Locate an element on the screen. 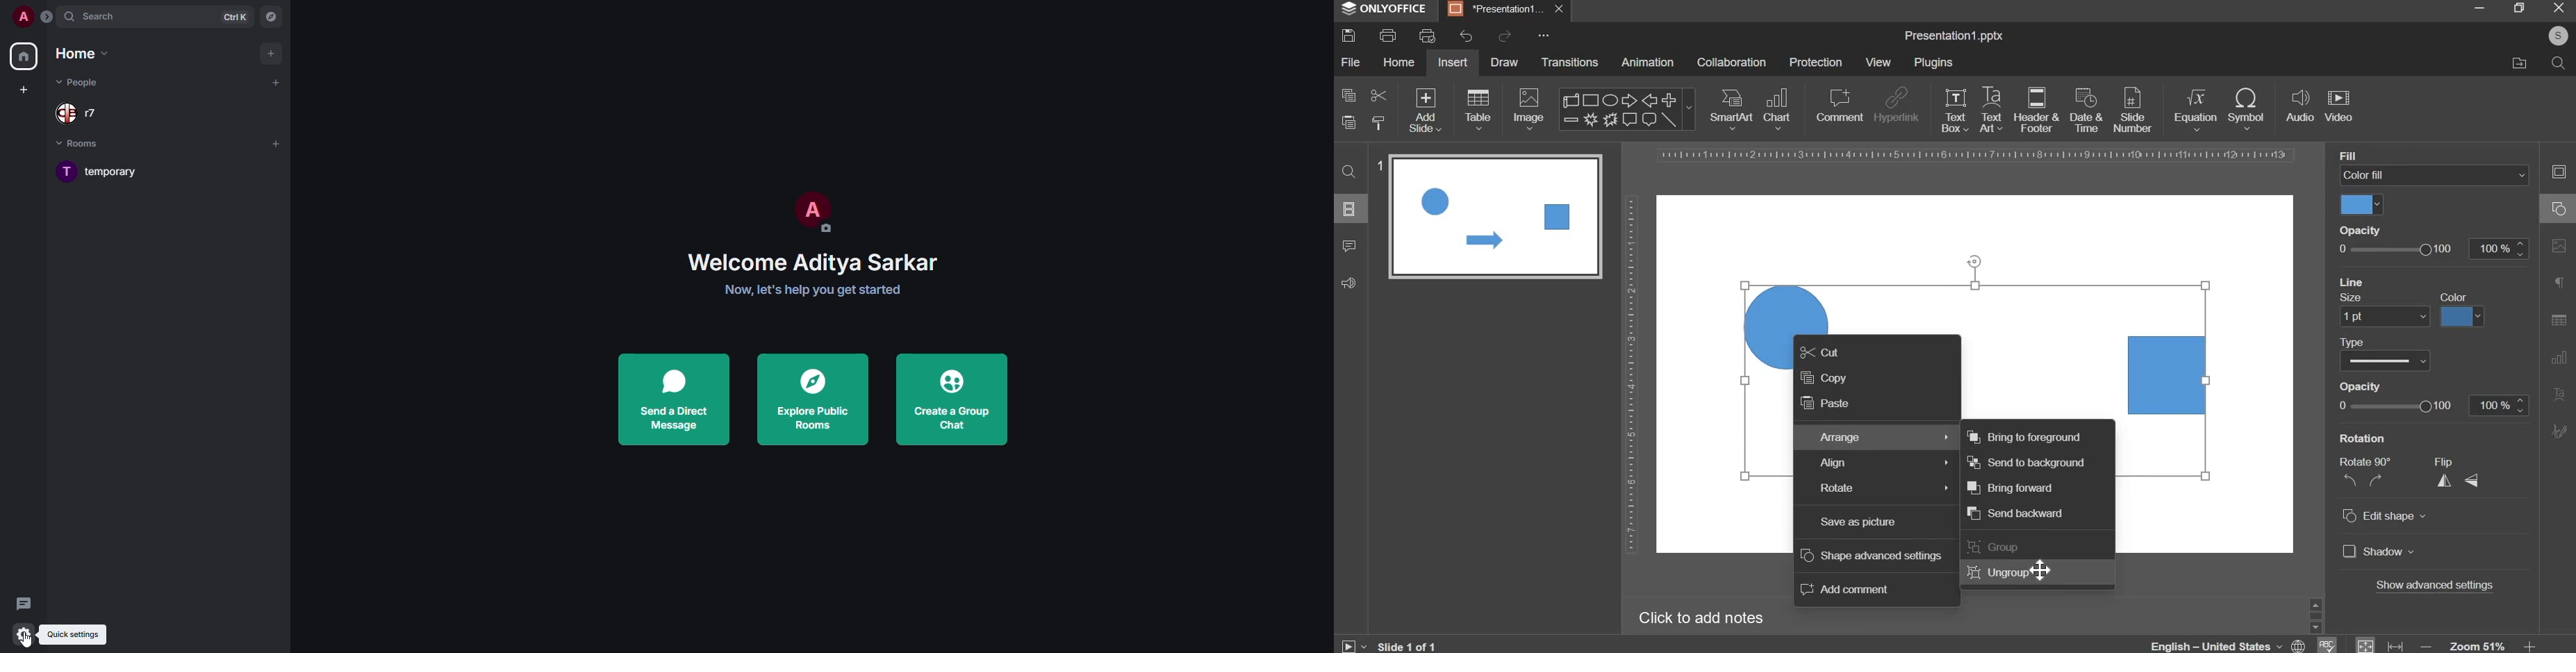  welcome is located at coordinates (814, 261).